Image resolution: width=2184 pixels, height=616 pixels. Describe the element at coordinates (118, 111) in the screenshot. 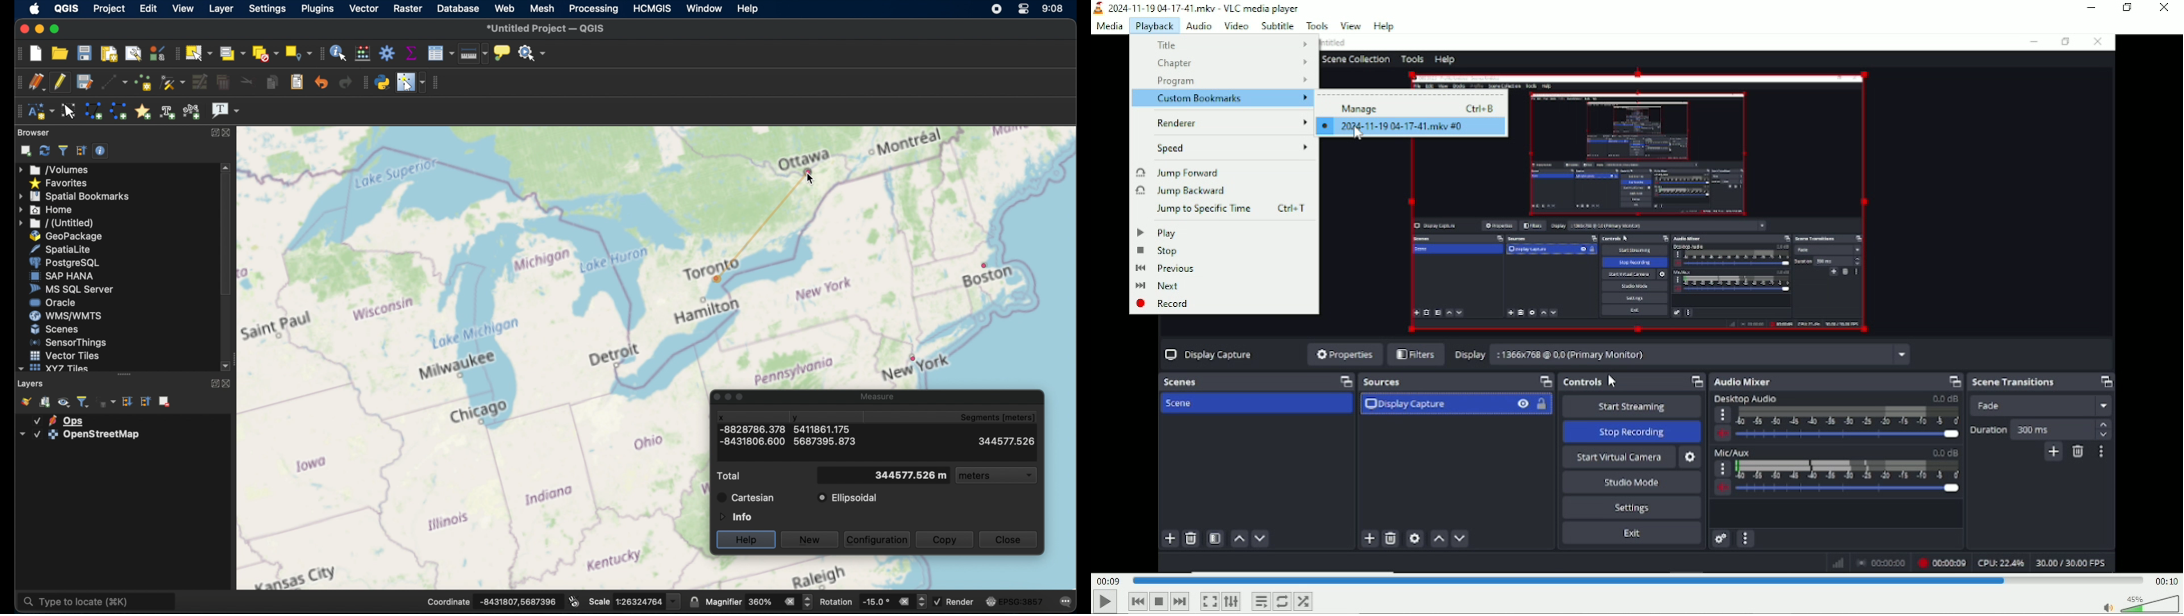

I see `create line annotation` at that location.